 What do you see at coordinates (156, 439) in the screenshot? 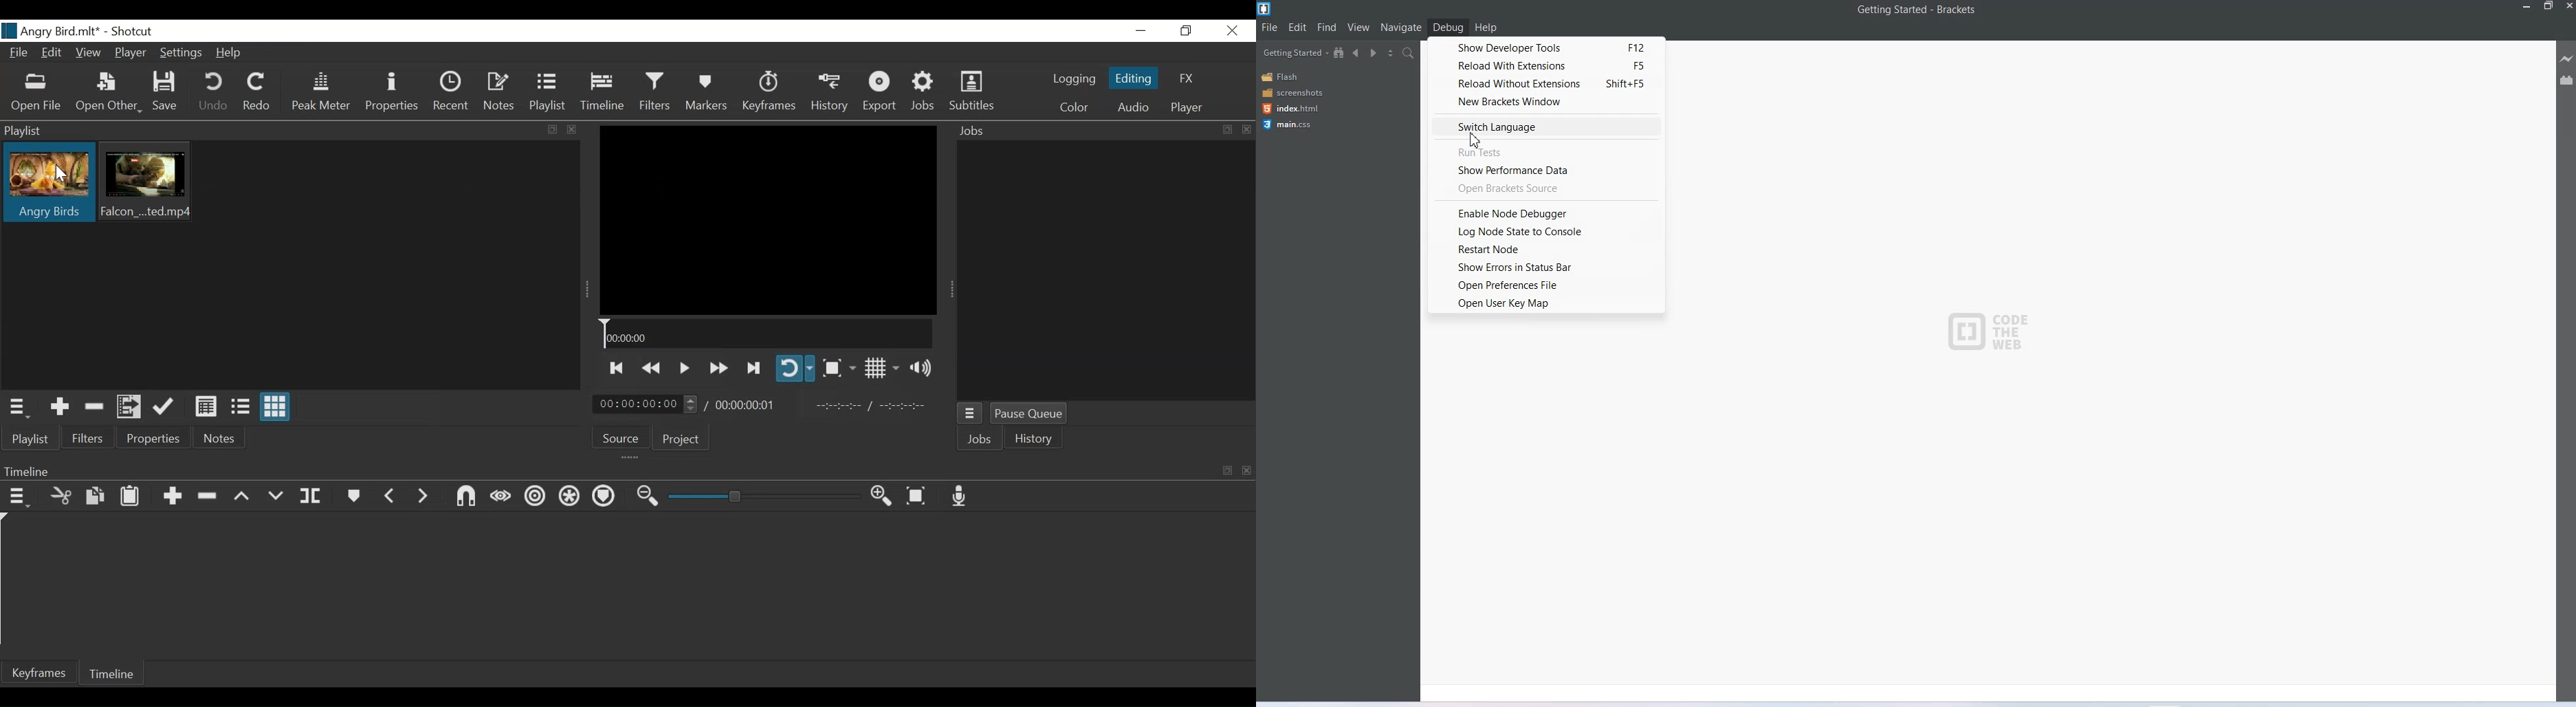
I see `Properties` at bounding box center [156, 439].